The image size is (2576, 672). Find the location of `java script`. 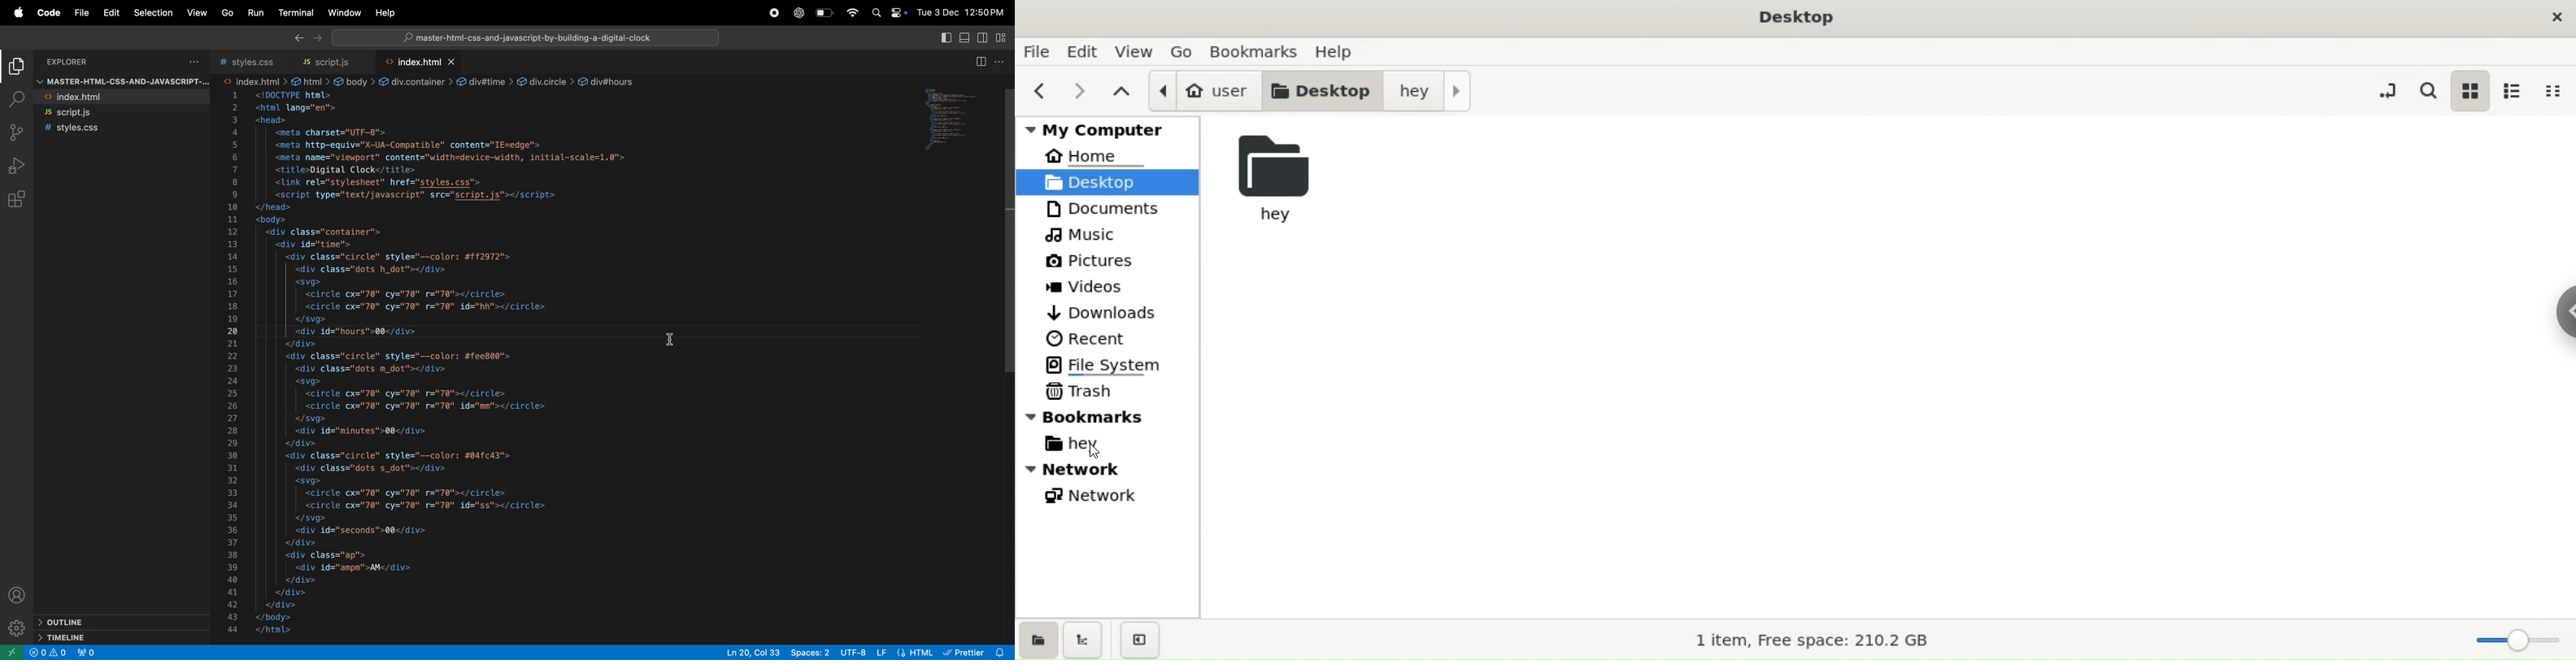

java script is located at coordinates (896, 652).